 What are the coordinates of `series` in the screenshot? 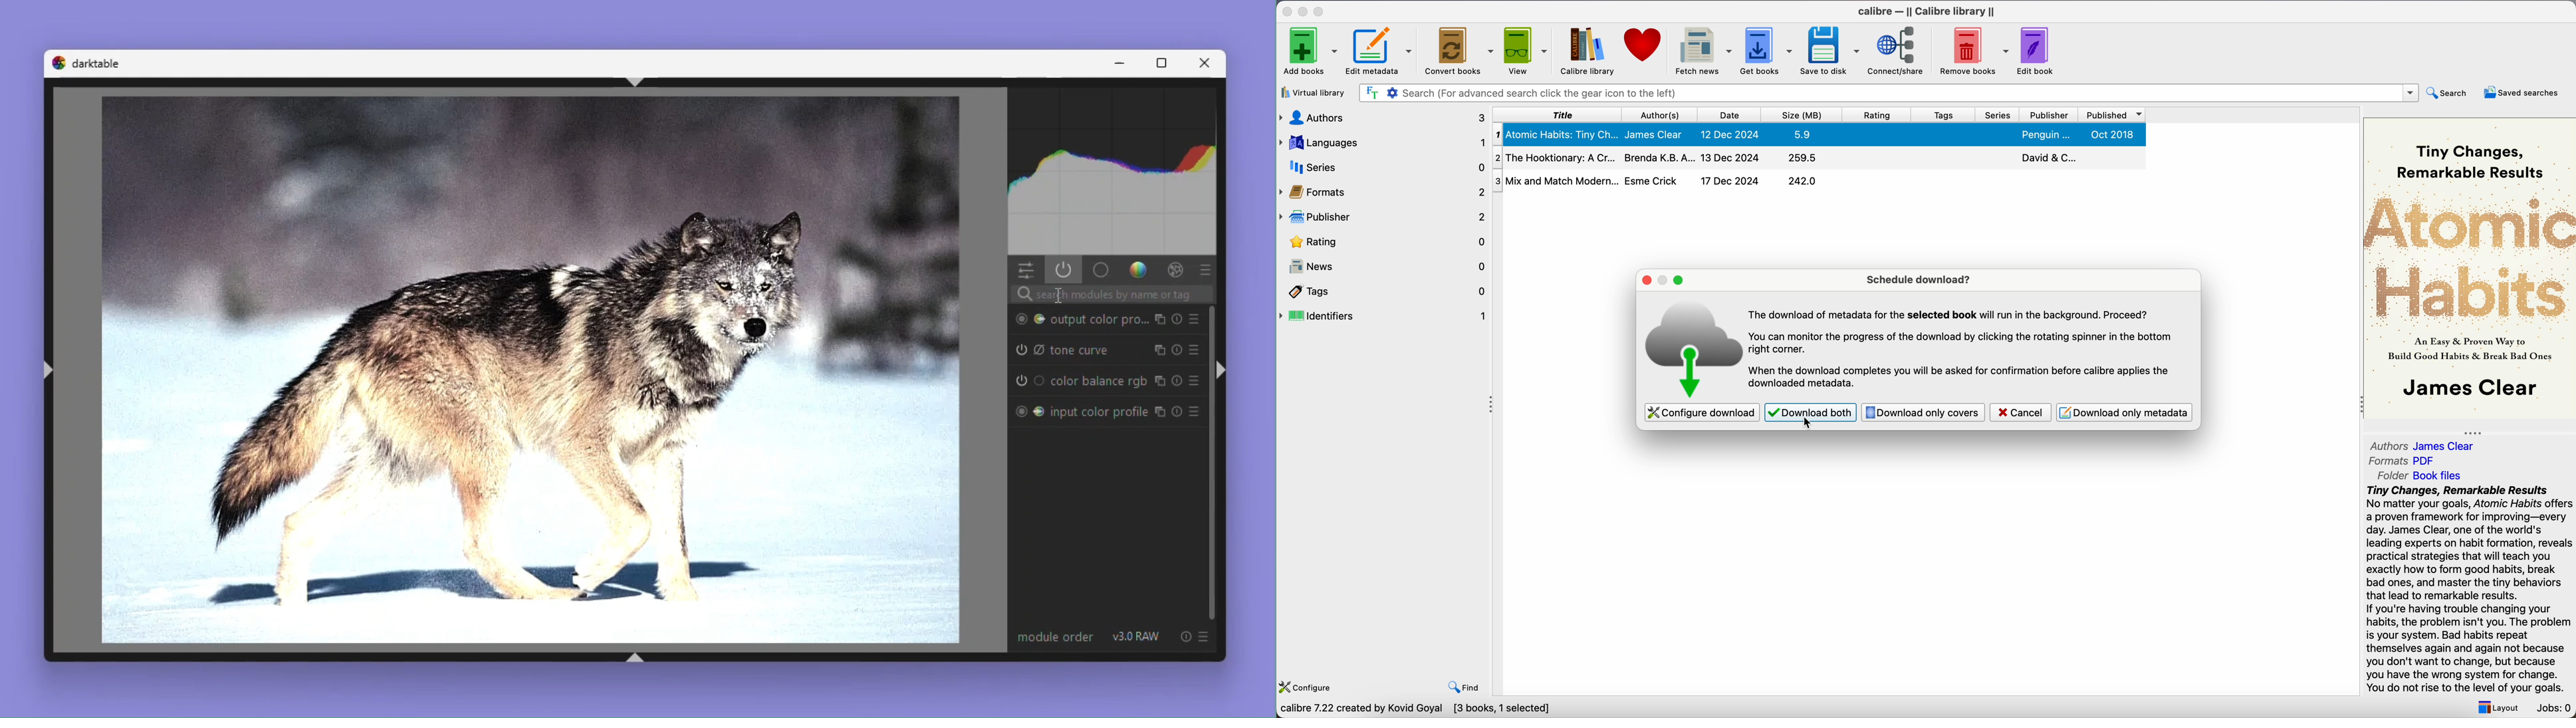 It's located at (1998, 115).